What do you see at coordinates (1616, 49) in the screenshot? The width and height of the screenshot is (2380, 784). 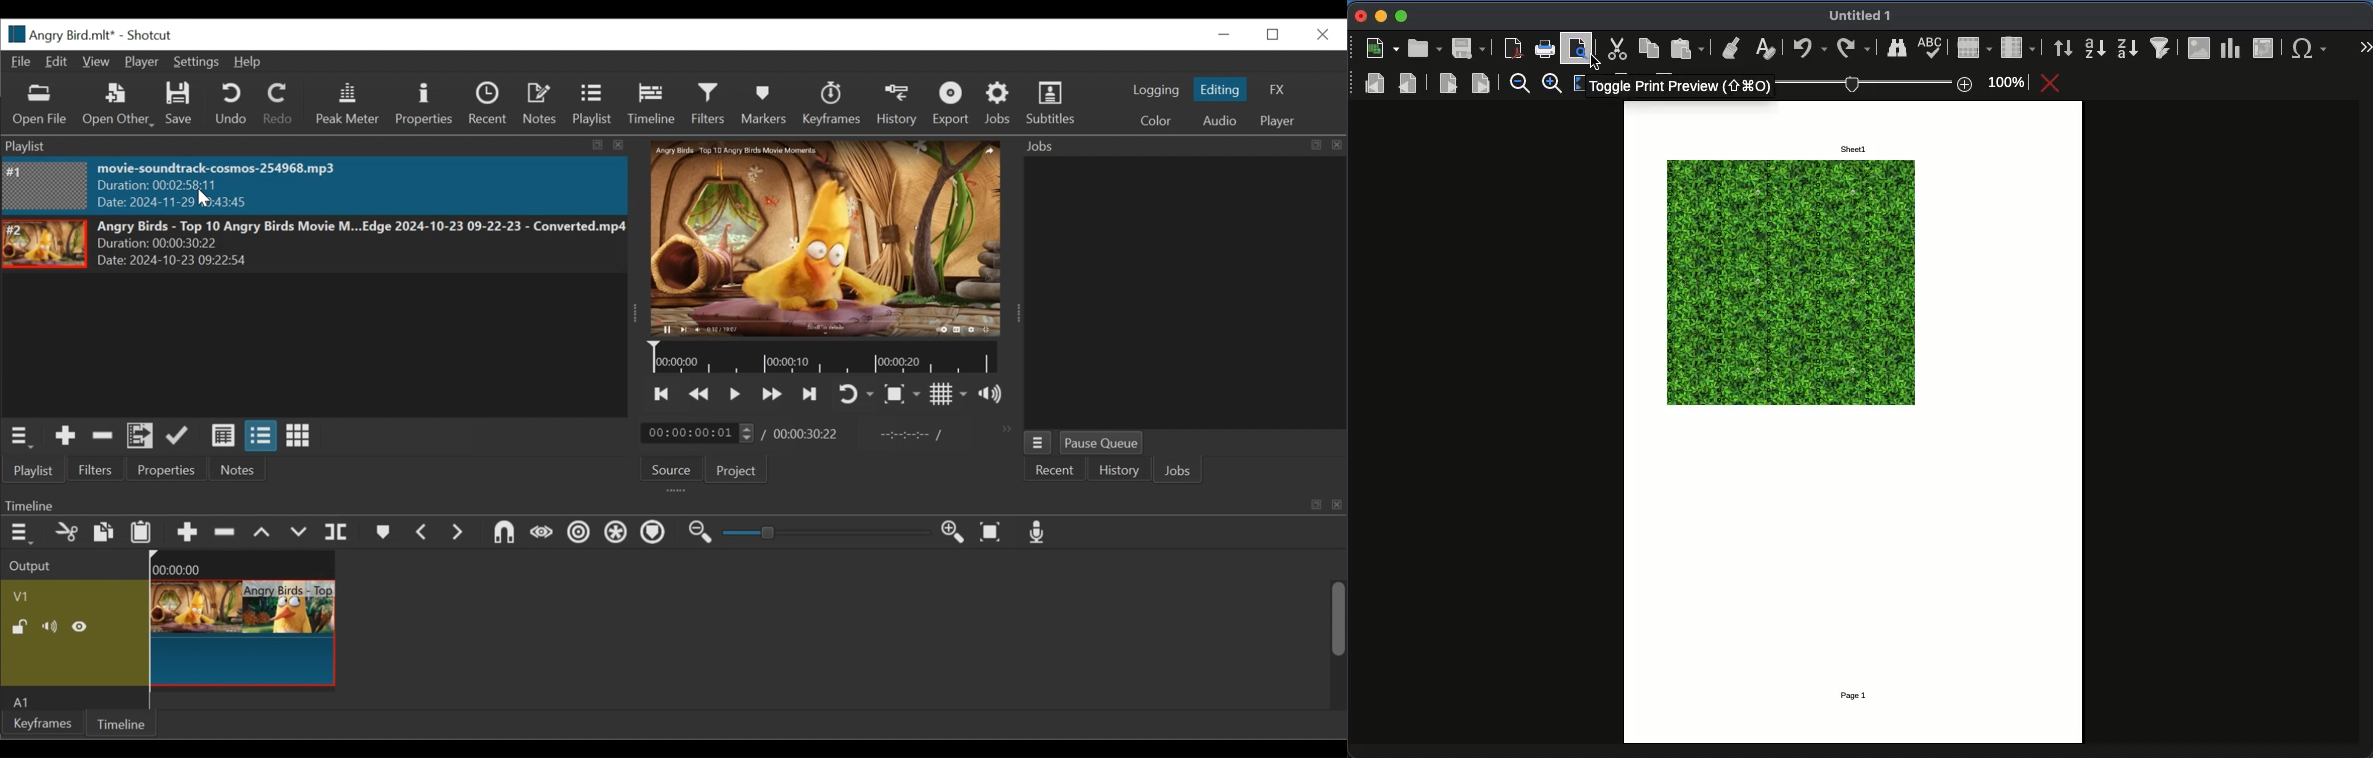 I see `cut` at bounding box center [1616, 49].